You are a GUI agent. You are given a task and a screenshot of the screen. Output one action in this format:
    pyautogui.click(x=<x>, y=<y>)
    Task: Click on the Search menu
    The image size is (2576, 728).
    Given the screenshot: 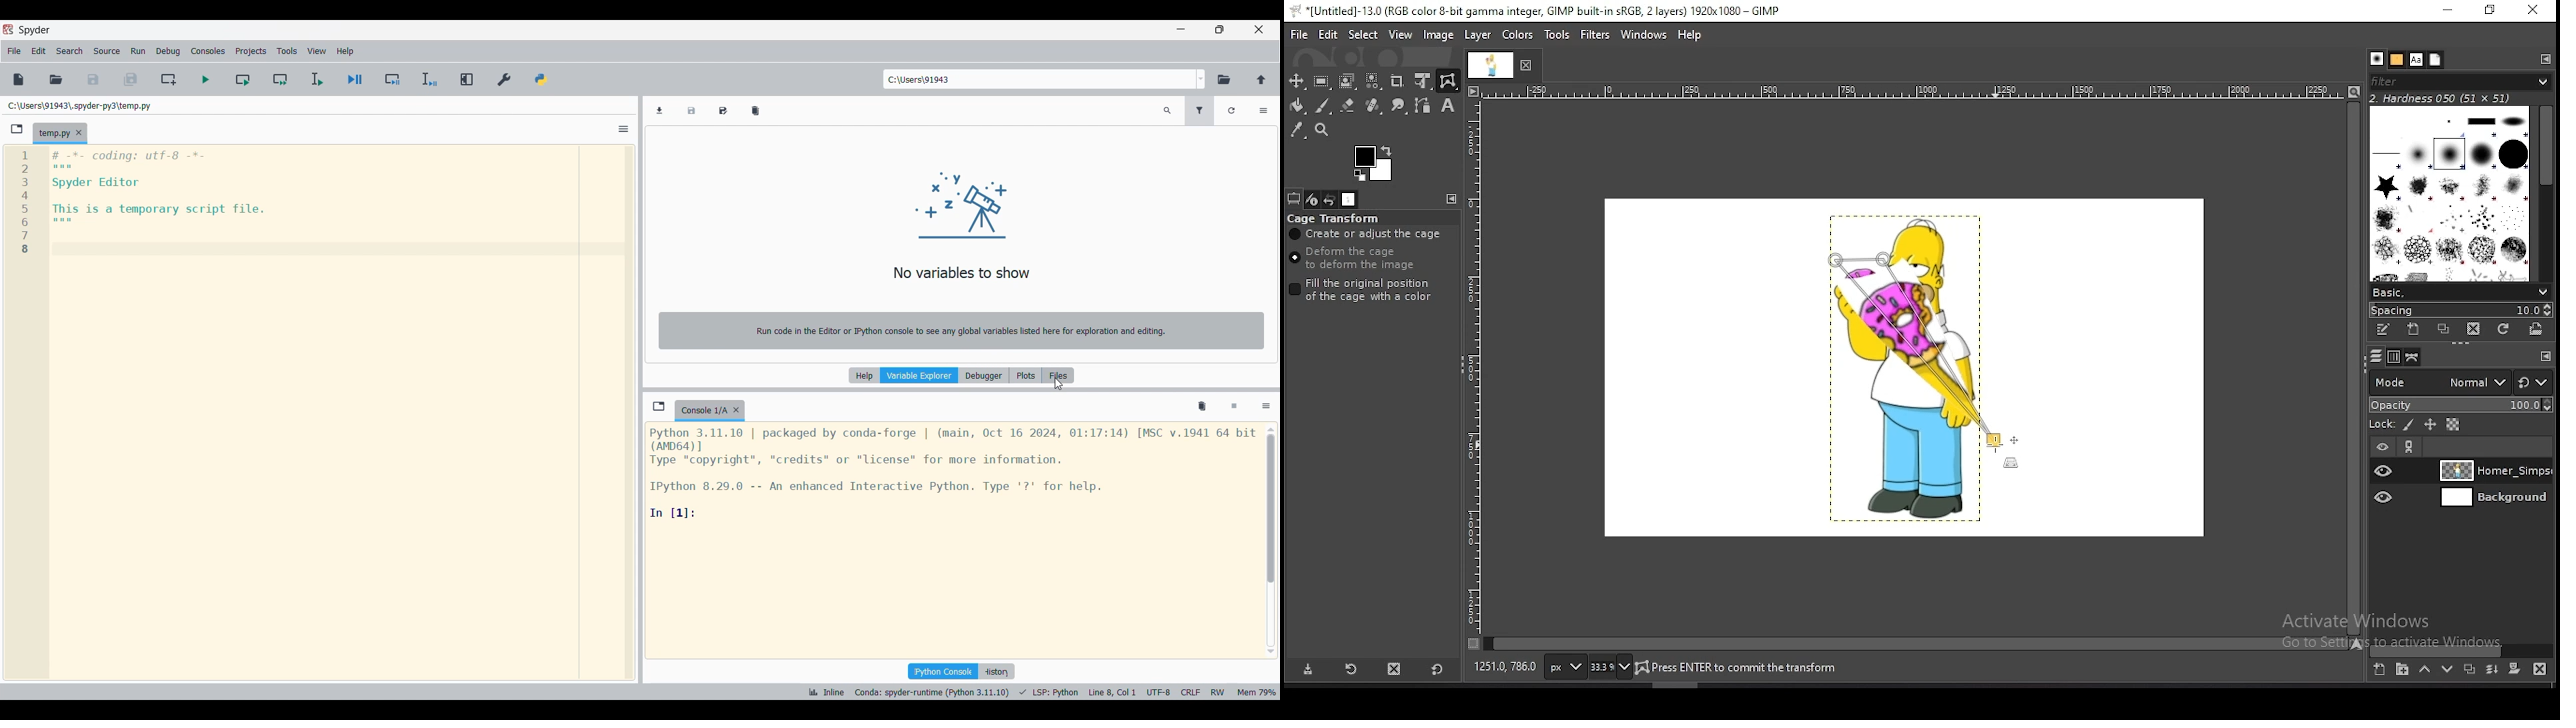 What is the action you would take?
    pyautogui.click(x=70, y=51)
    